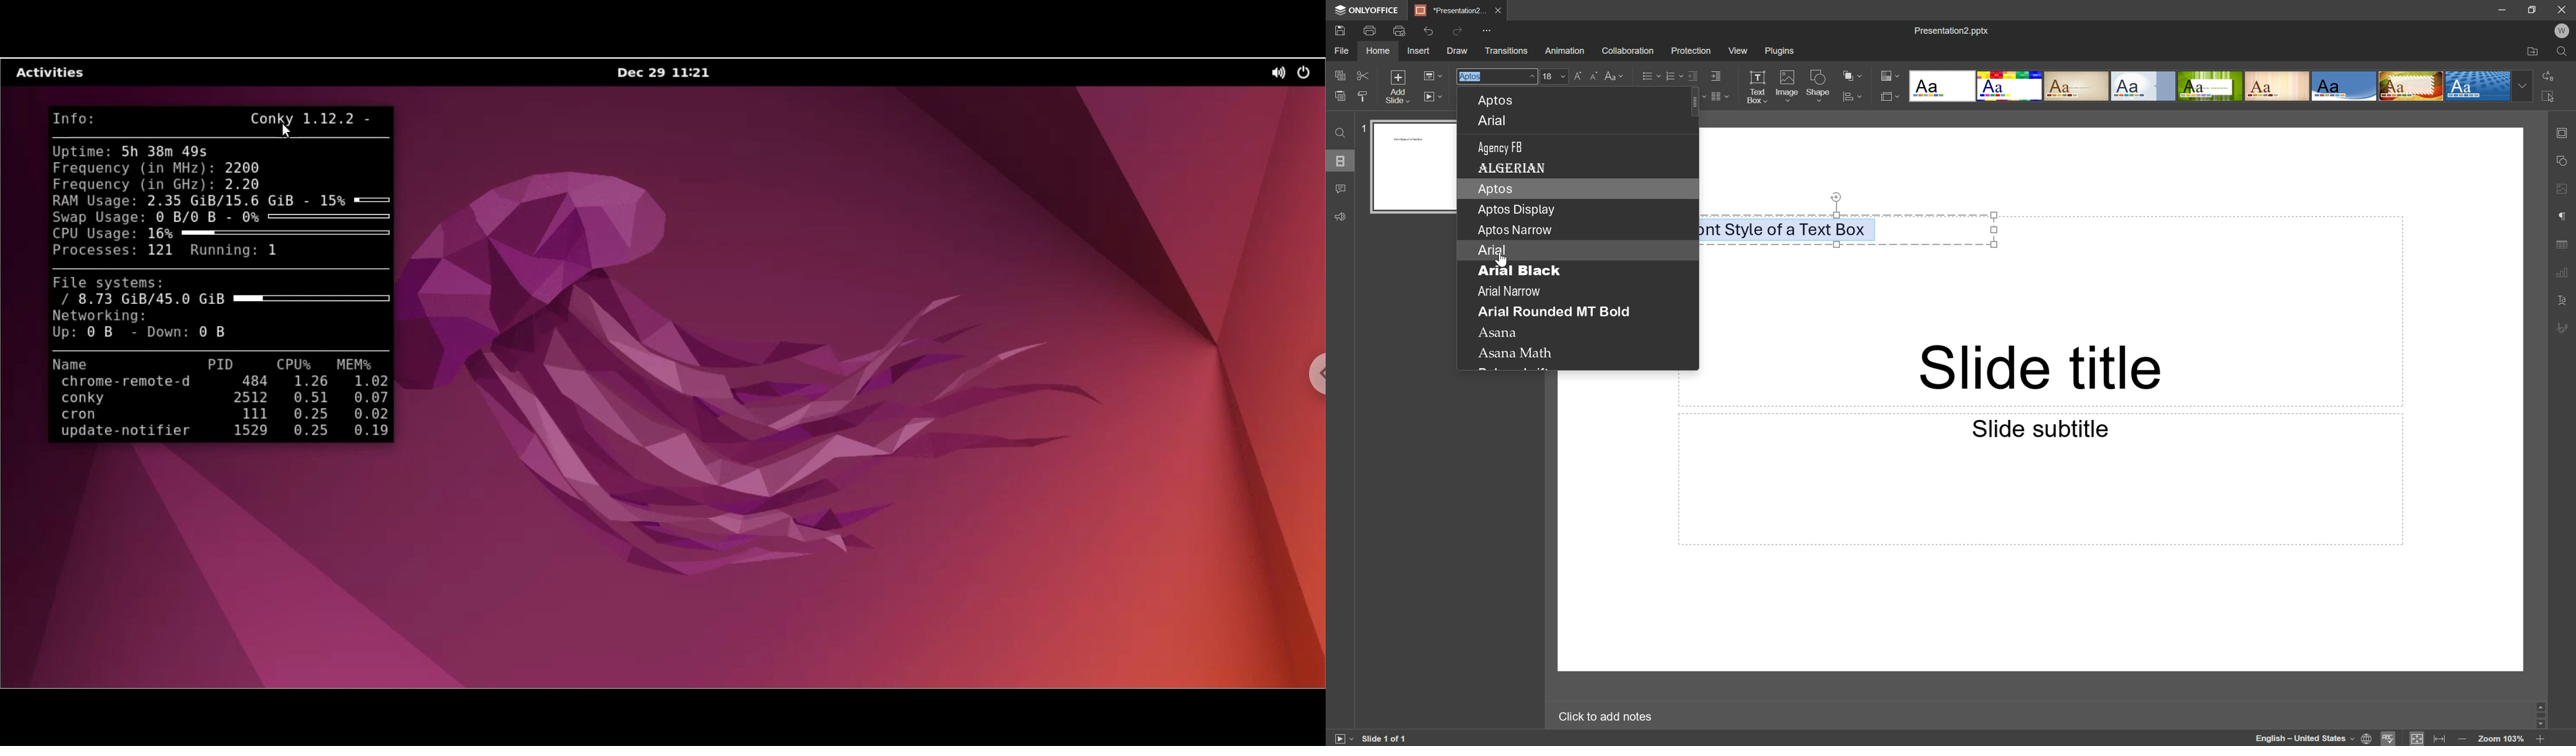  Describe the element at coordinates (1852, 73) in the screenshot. I see `Arrange shape` at that location.